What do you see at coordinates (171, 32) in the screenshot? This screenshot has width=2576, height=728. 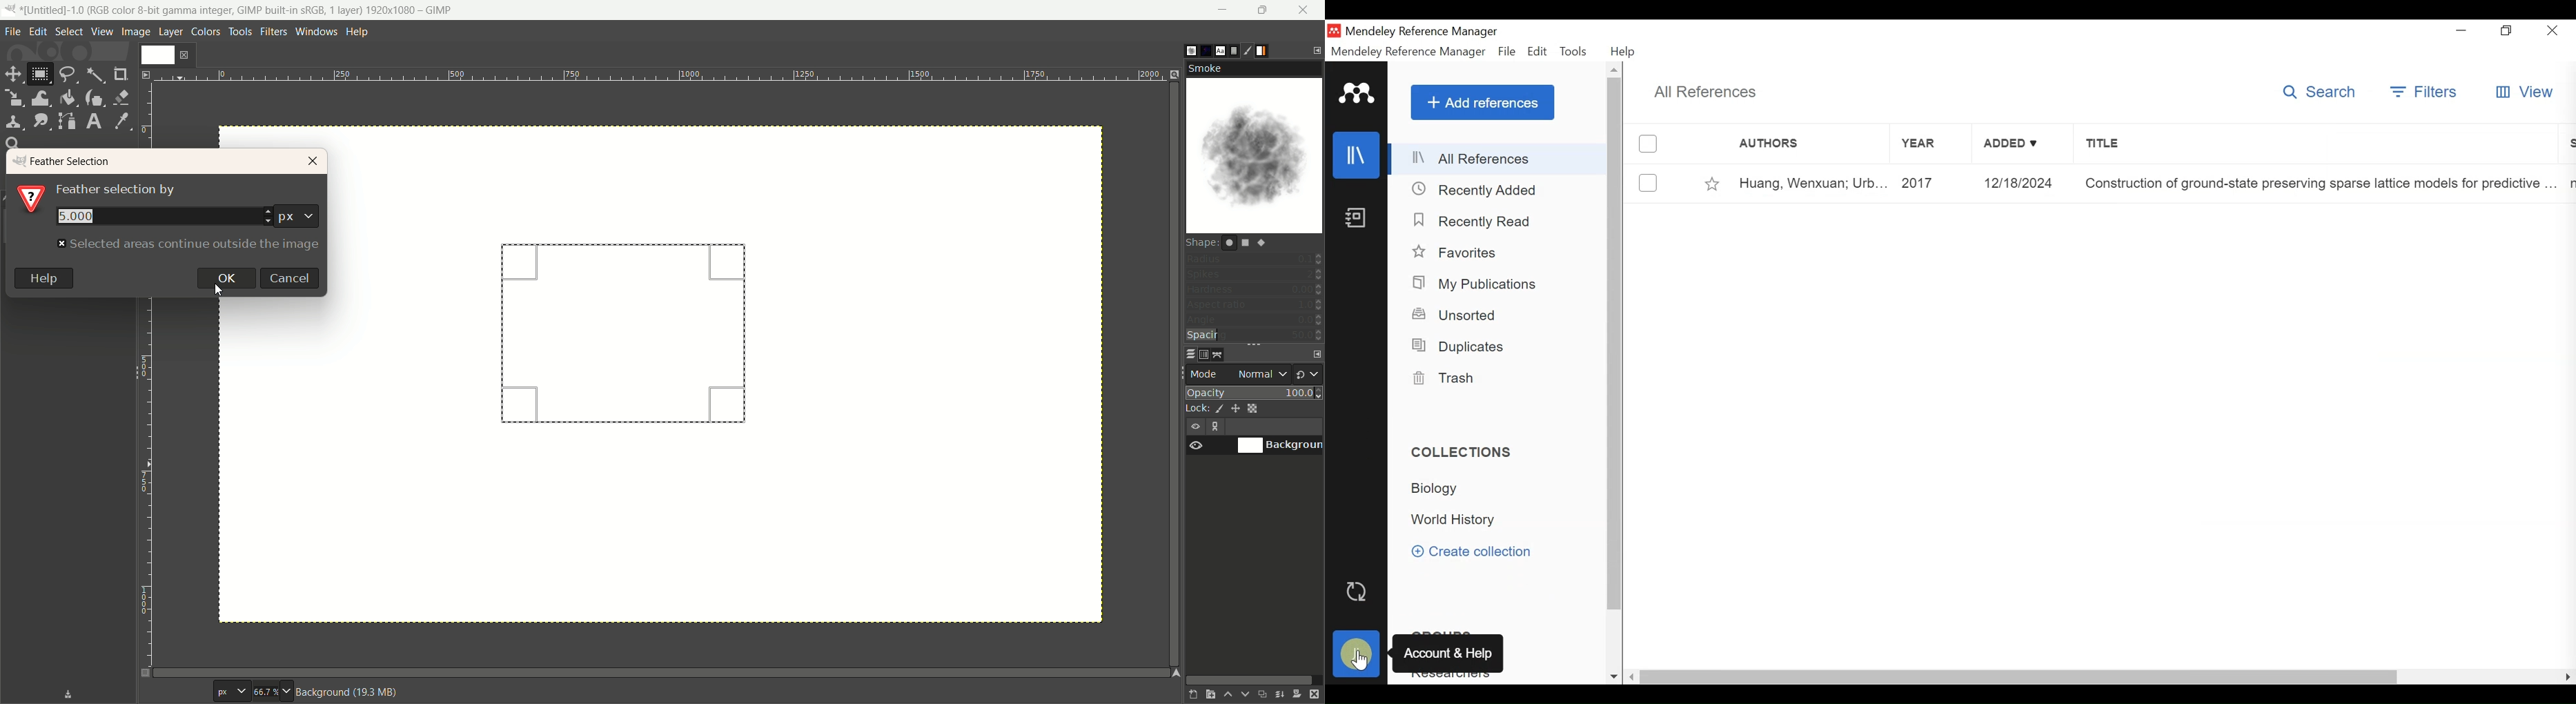 I see `layer` at bounding box center [171, 32].